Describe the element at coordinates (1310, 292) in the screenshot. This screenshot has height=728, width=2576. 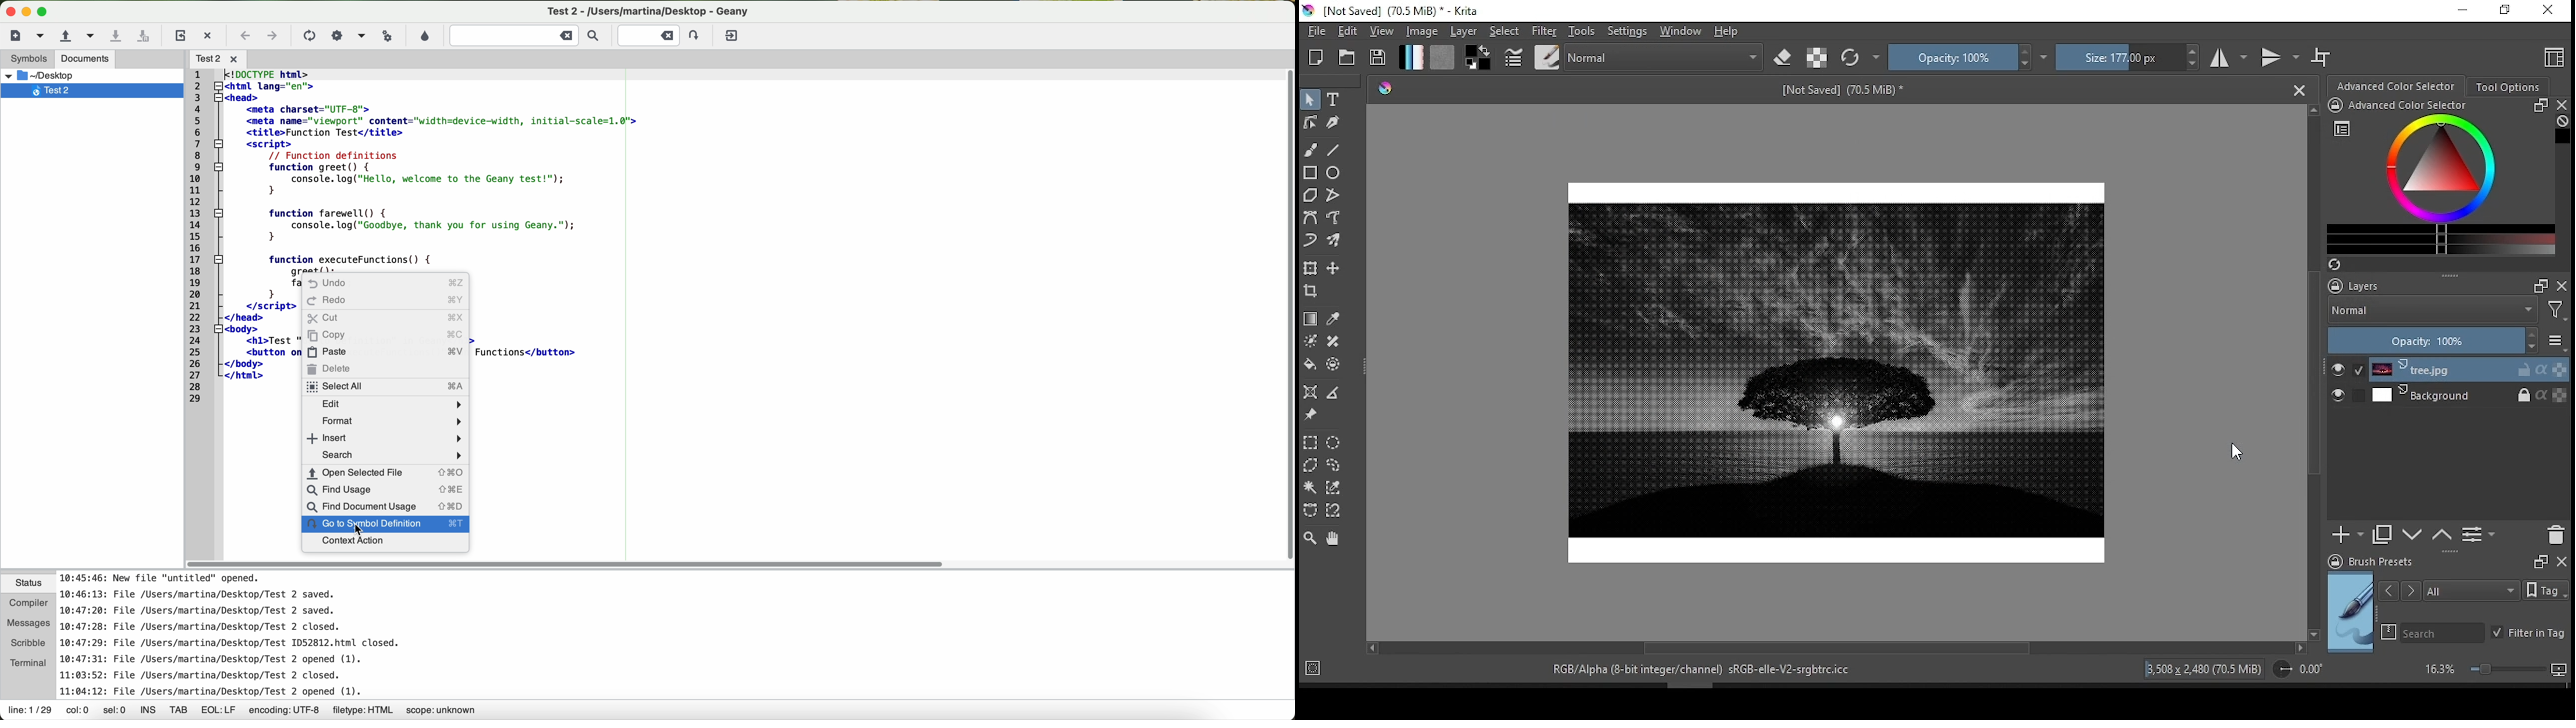
I see `crop the image to an area` at that location.